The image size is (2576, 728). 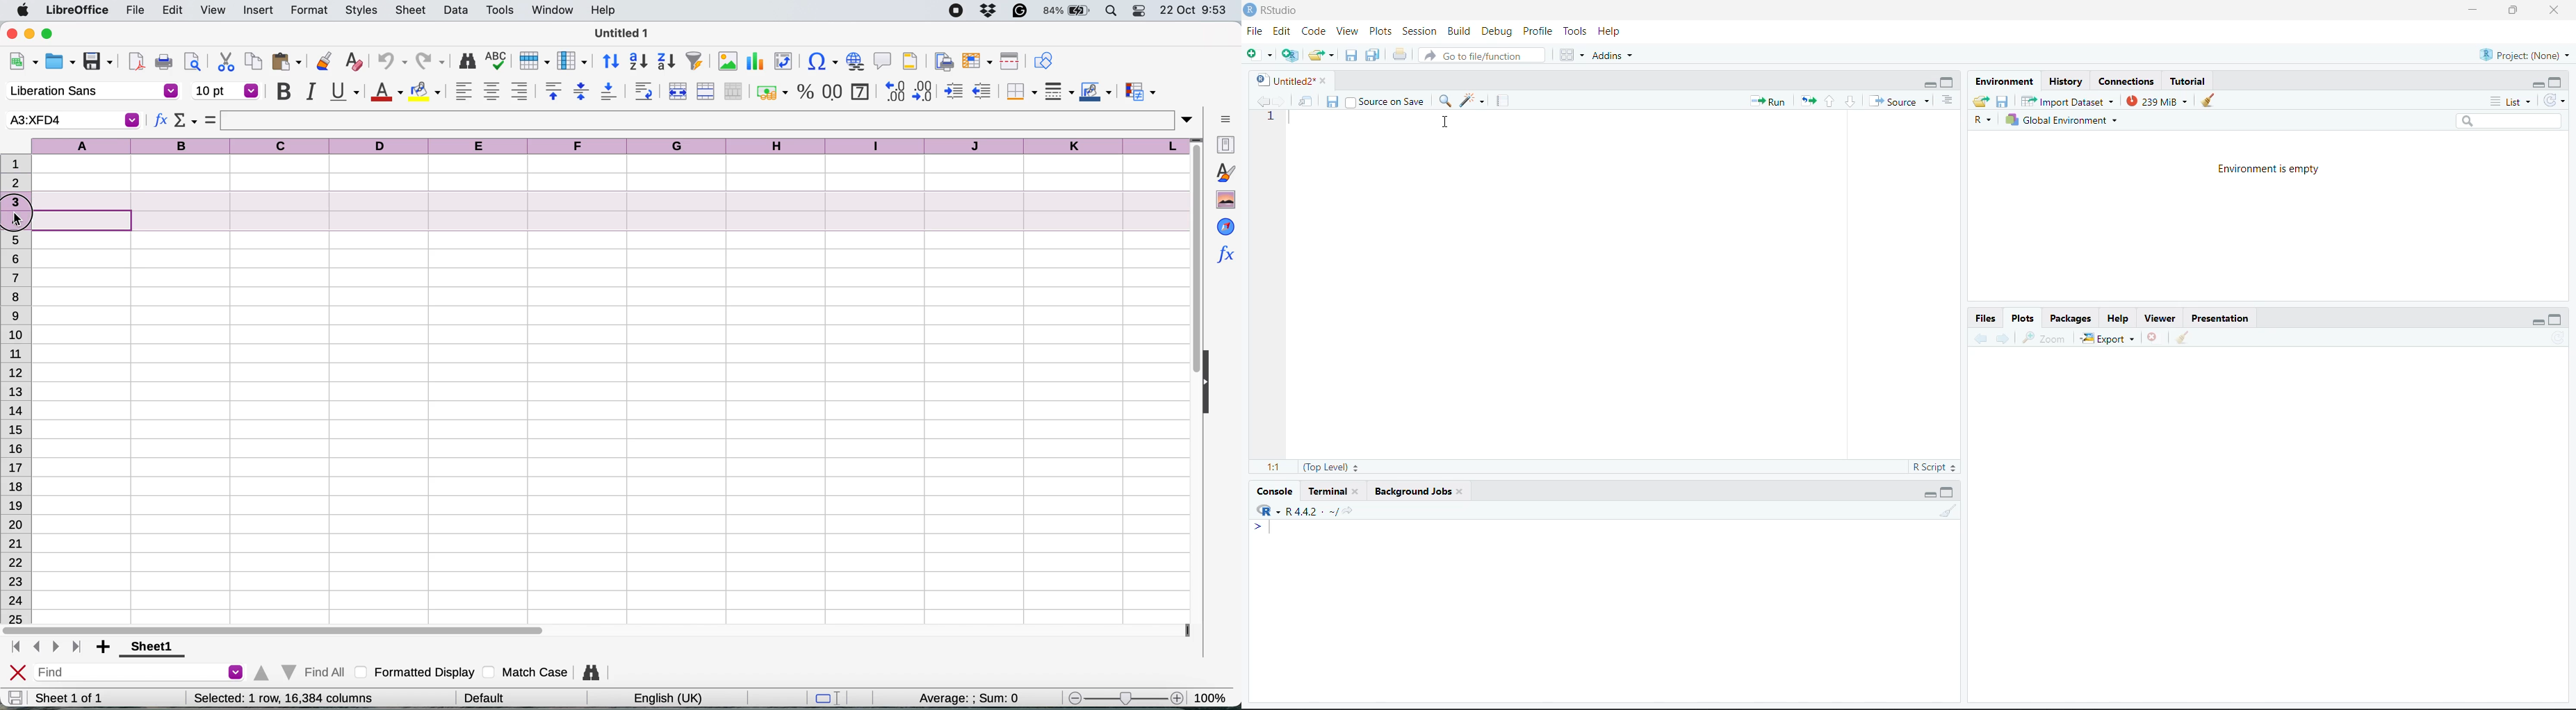 I want to click on Workspace panes, so click(x=1568, y=53).